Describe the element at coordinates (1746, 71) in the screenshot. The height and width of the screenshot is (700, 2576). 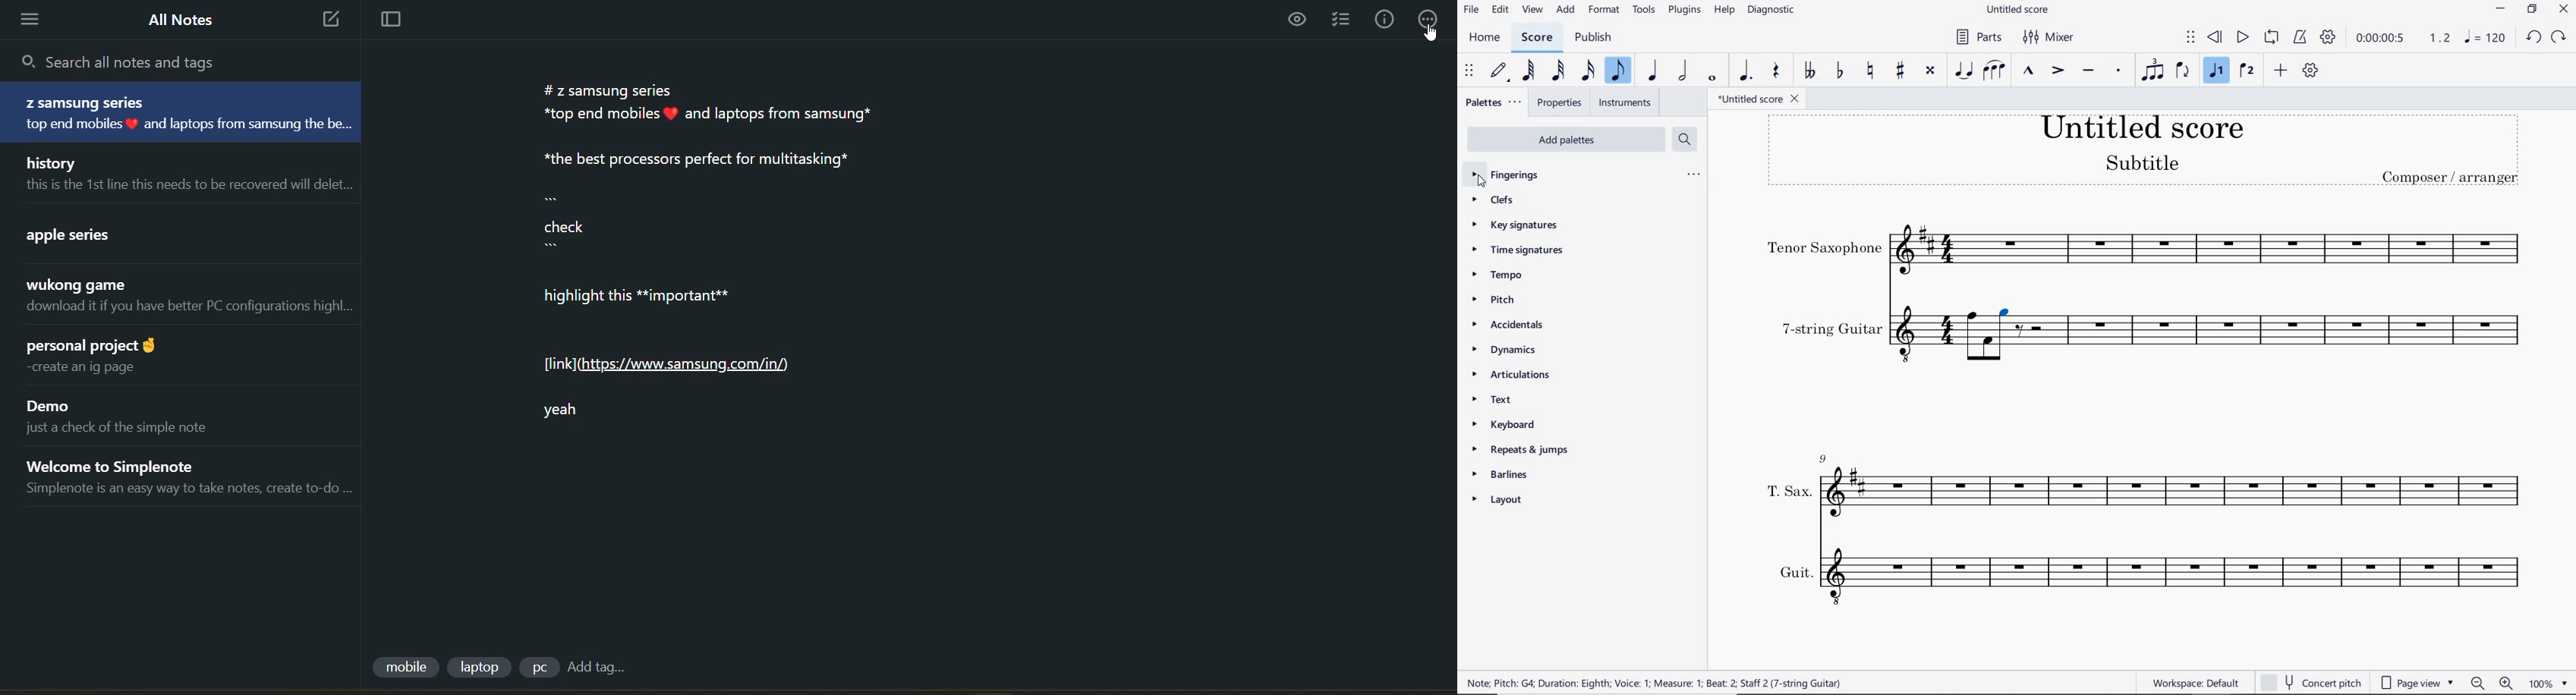
I see `AUGMENTATION DOT` at that location.